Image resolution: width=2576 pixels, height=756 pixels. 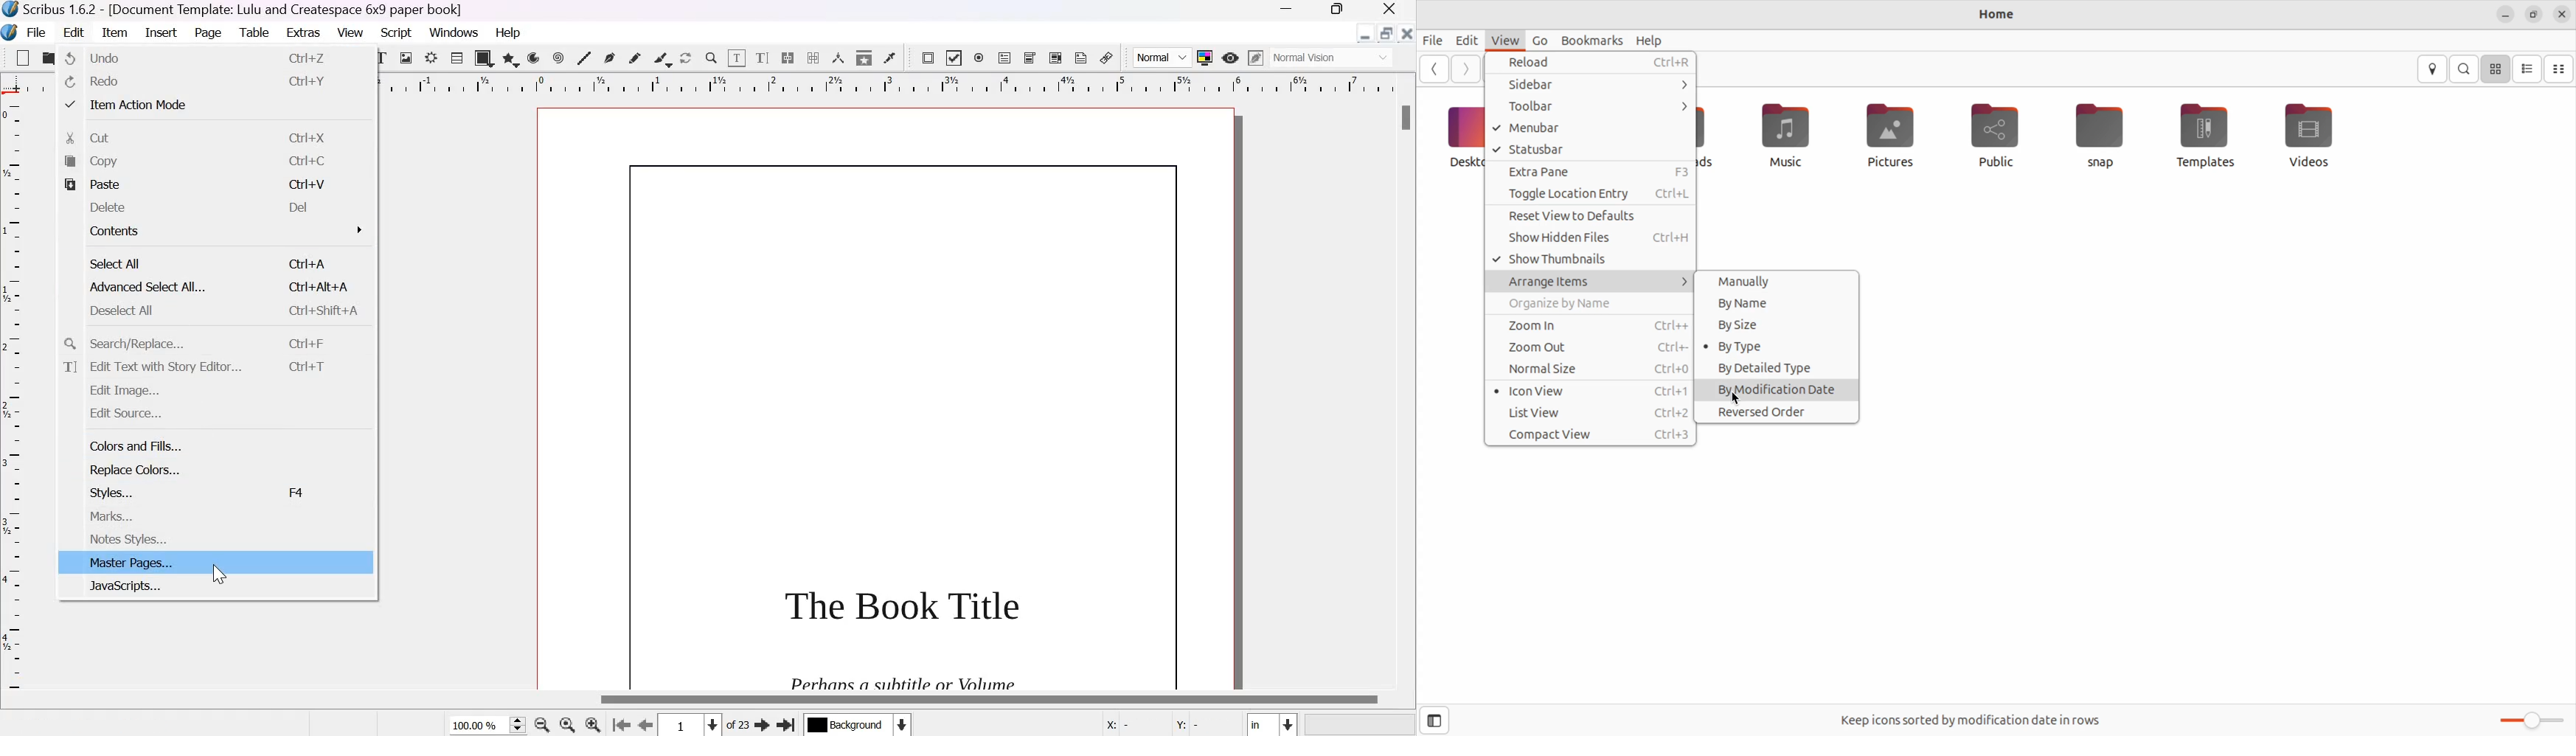 What do you see at coordinates (383, 58) in the screenshot?
I see `text frame` at bounding box center [383, 58].